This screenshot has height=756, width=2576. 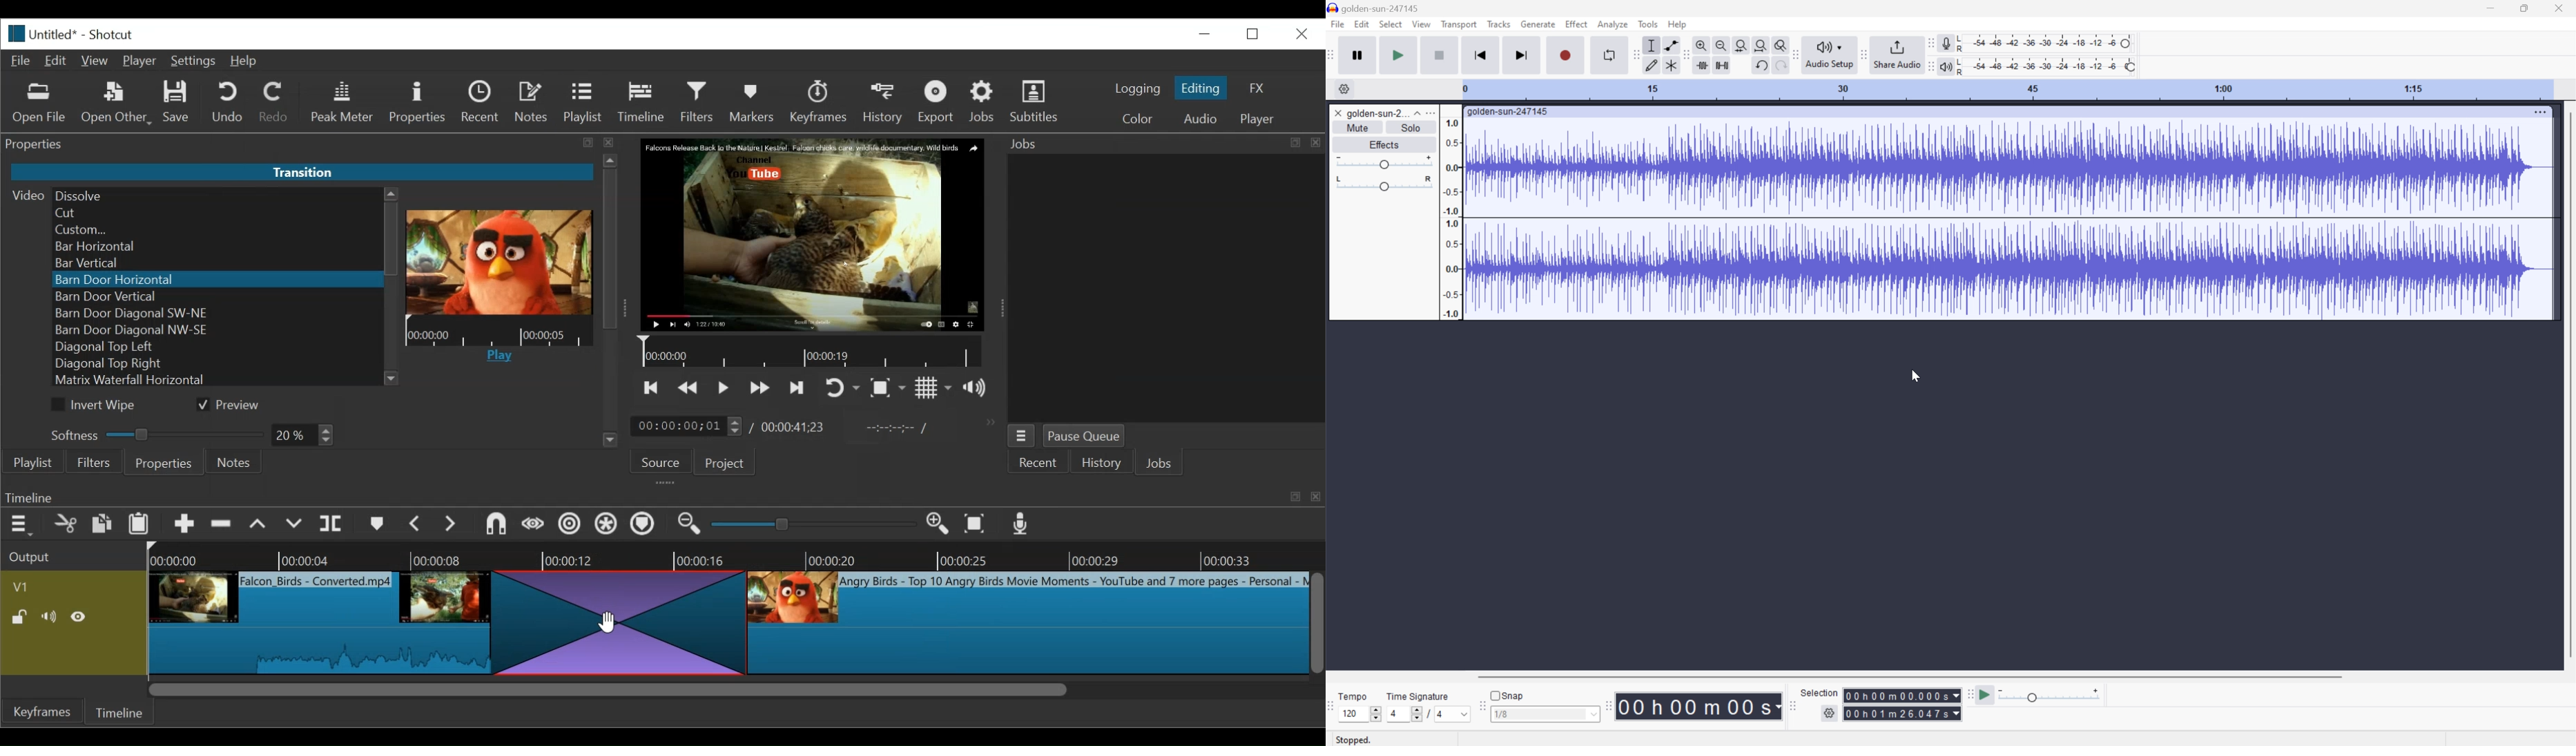 What do you see at coordinates (724, 388) in the screenshot?
I see `Toggle play or pause (space)` at bounding box center [724, 388].